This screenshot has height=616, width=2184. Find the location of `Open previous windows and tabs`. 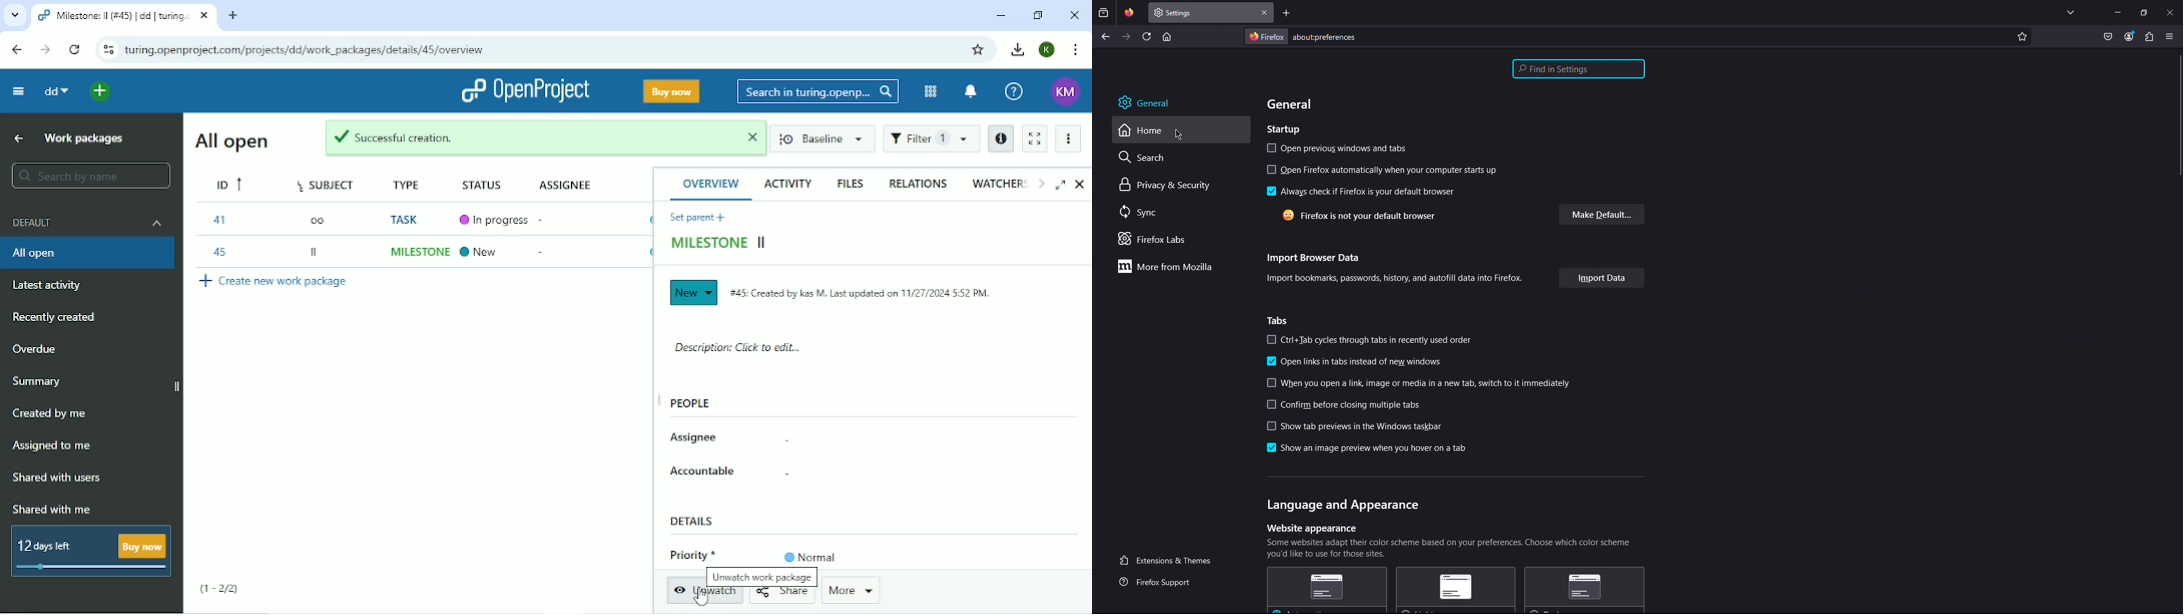

Open previous windows and tabs is located at coordinates (1338, 148).